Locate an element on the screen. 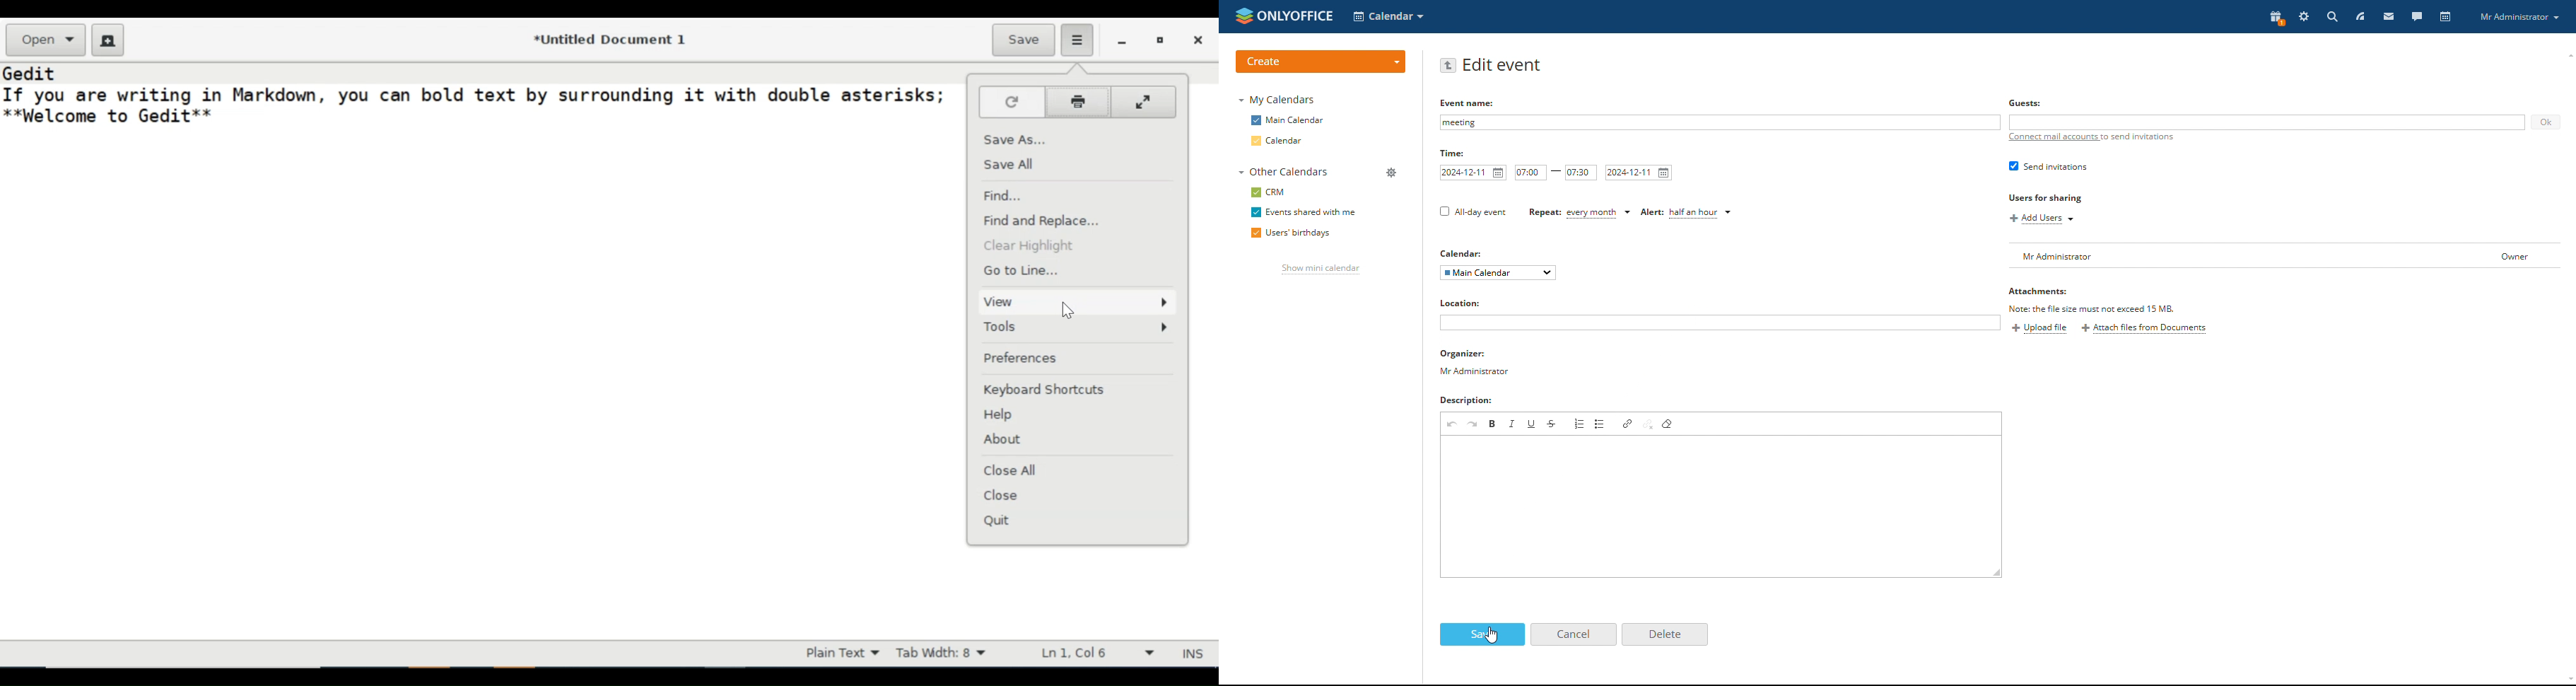 This screenshot has width=2576, height=700. Preferences is located at coordinates (1018, 357).